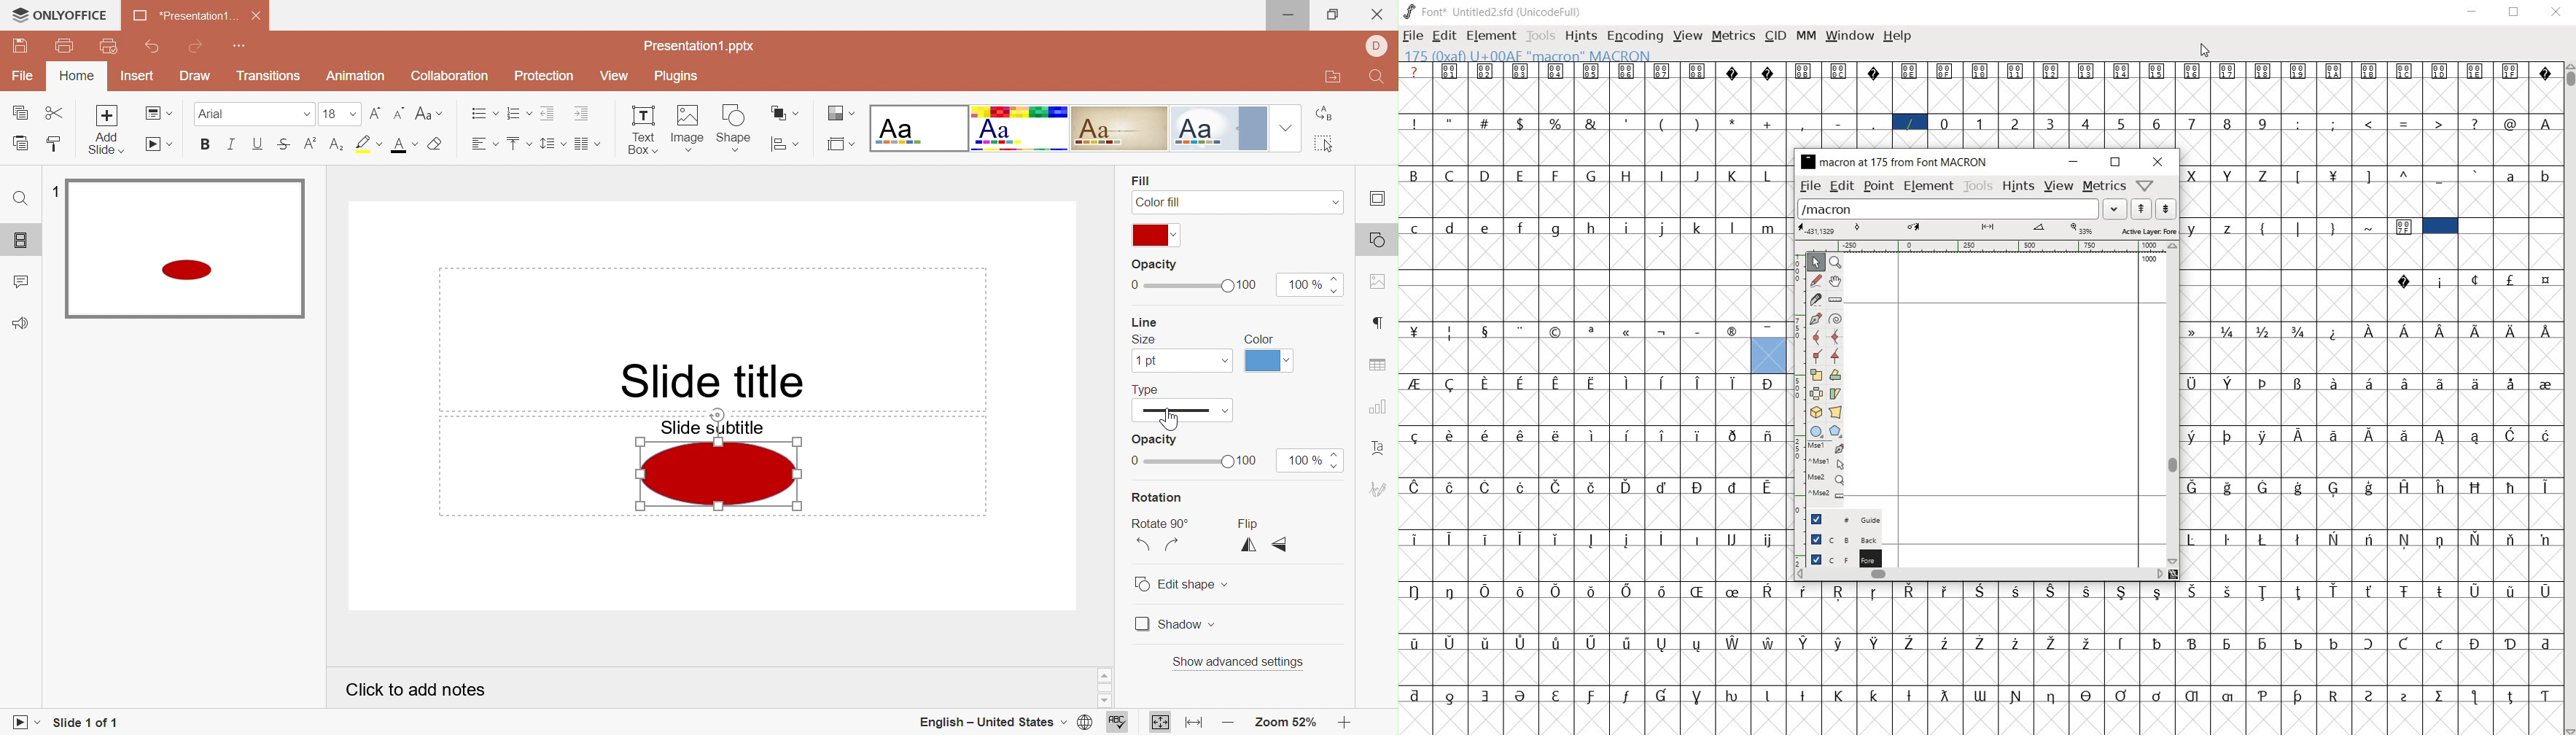 The height and width of the screenshot is (756, 2576). What do you see at coordinates (2370, 330) in the screenshot?
I see `Symbol` at bounding box center [2370, 330].